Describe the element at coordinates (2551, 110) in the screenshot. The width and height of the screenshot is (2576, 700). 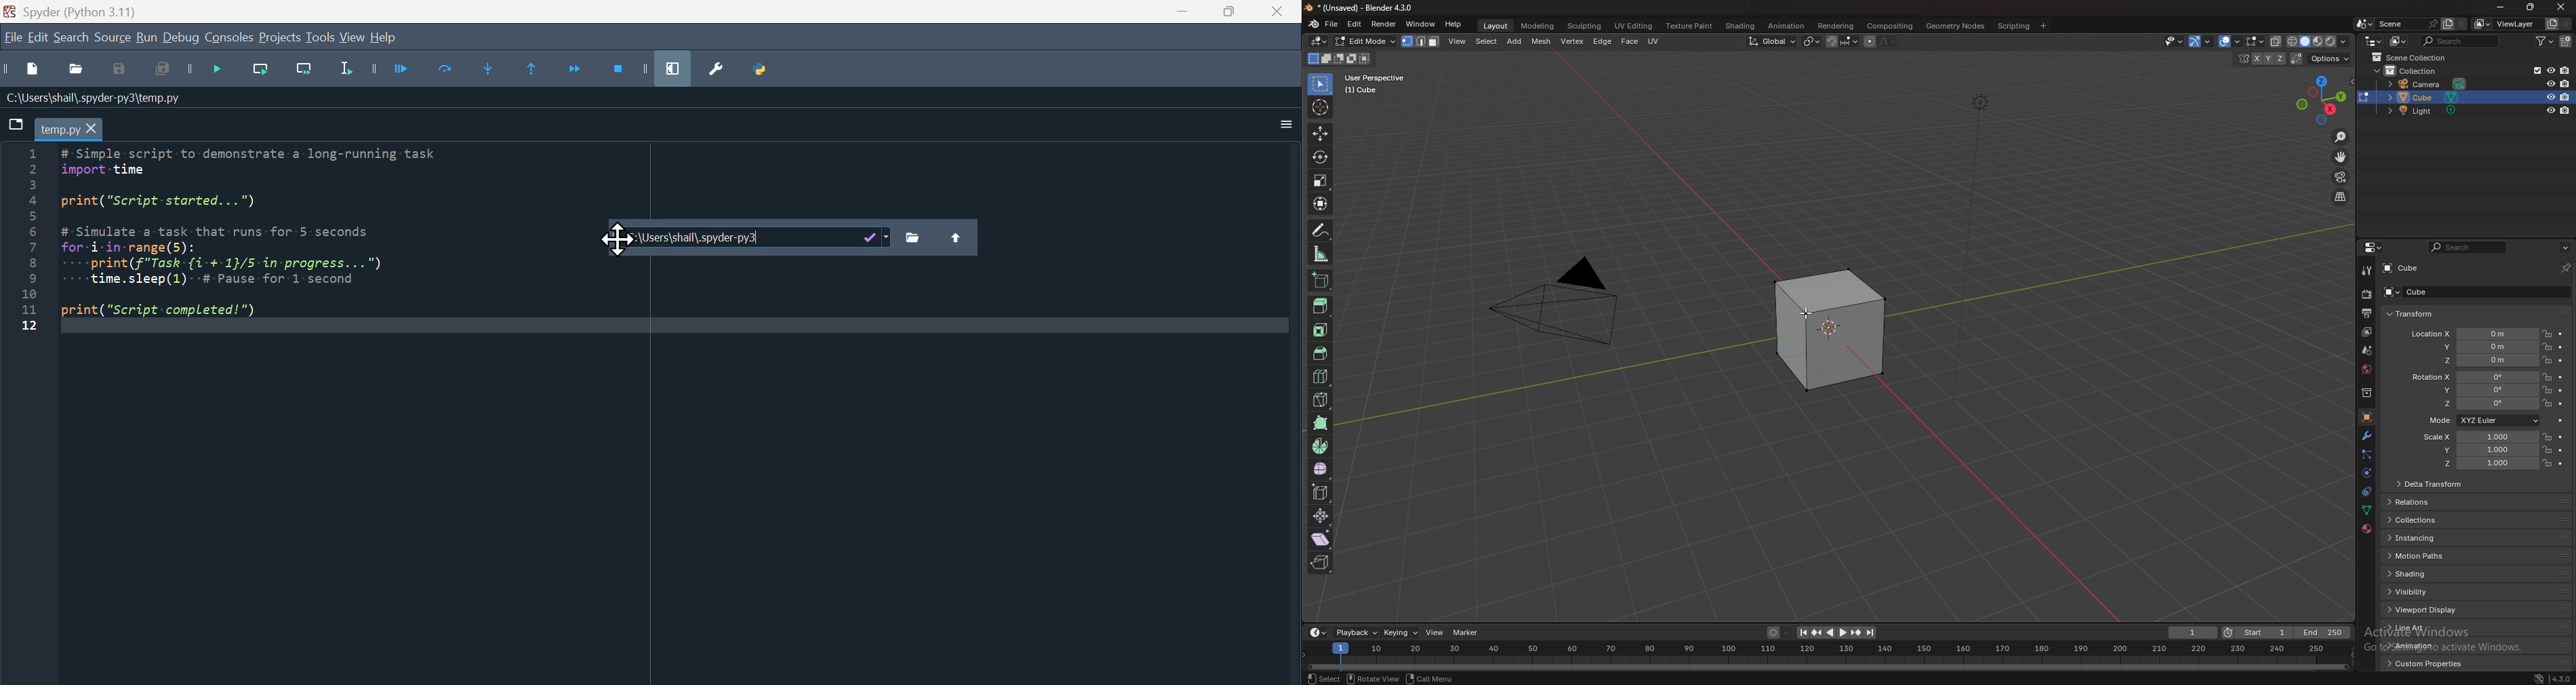
I see `hide in viewport` at that location.